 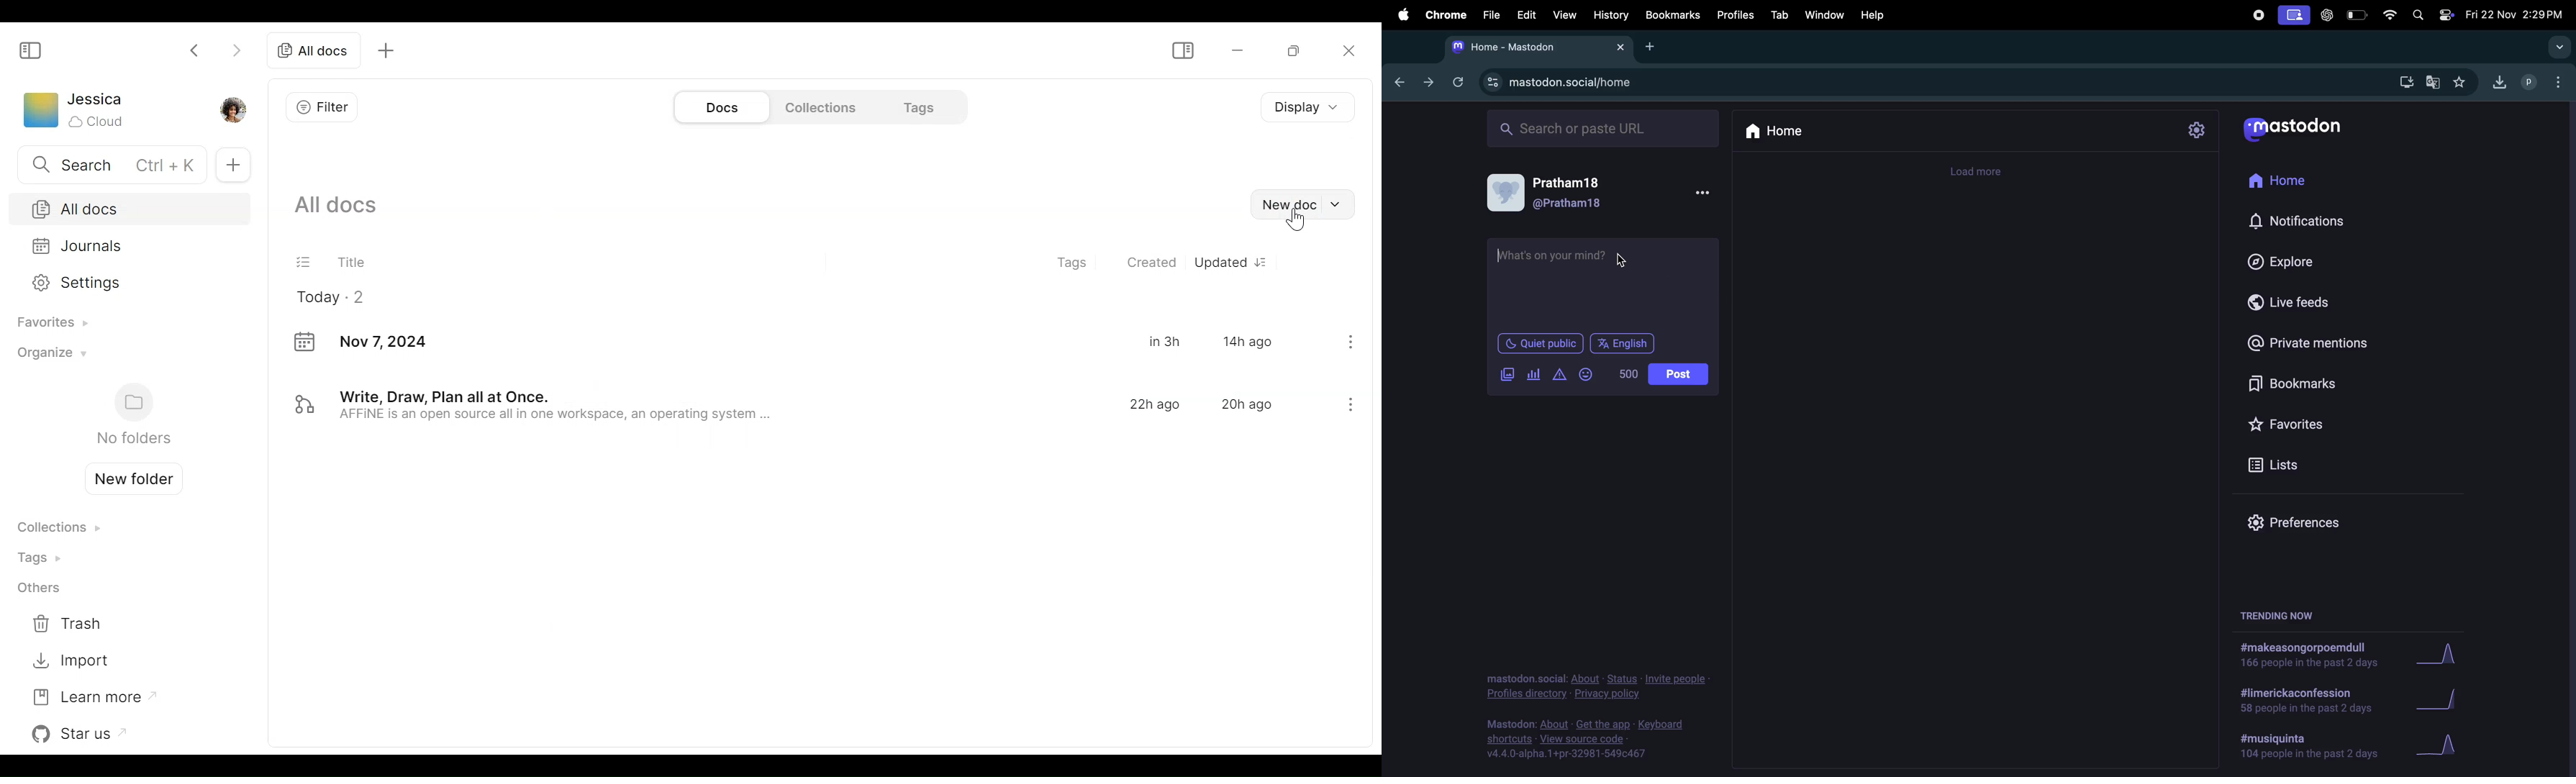 I want to click on backtab, so click(x=1397, y=82).